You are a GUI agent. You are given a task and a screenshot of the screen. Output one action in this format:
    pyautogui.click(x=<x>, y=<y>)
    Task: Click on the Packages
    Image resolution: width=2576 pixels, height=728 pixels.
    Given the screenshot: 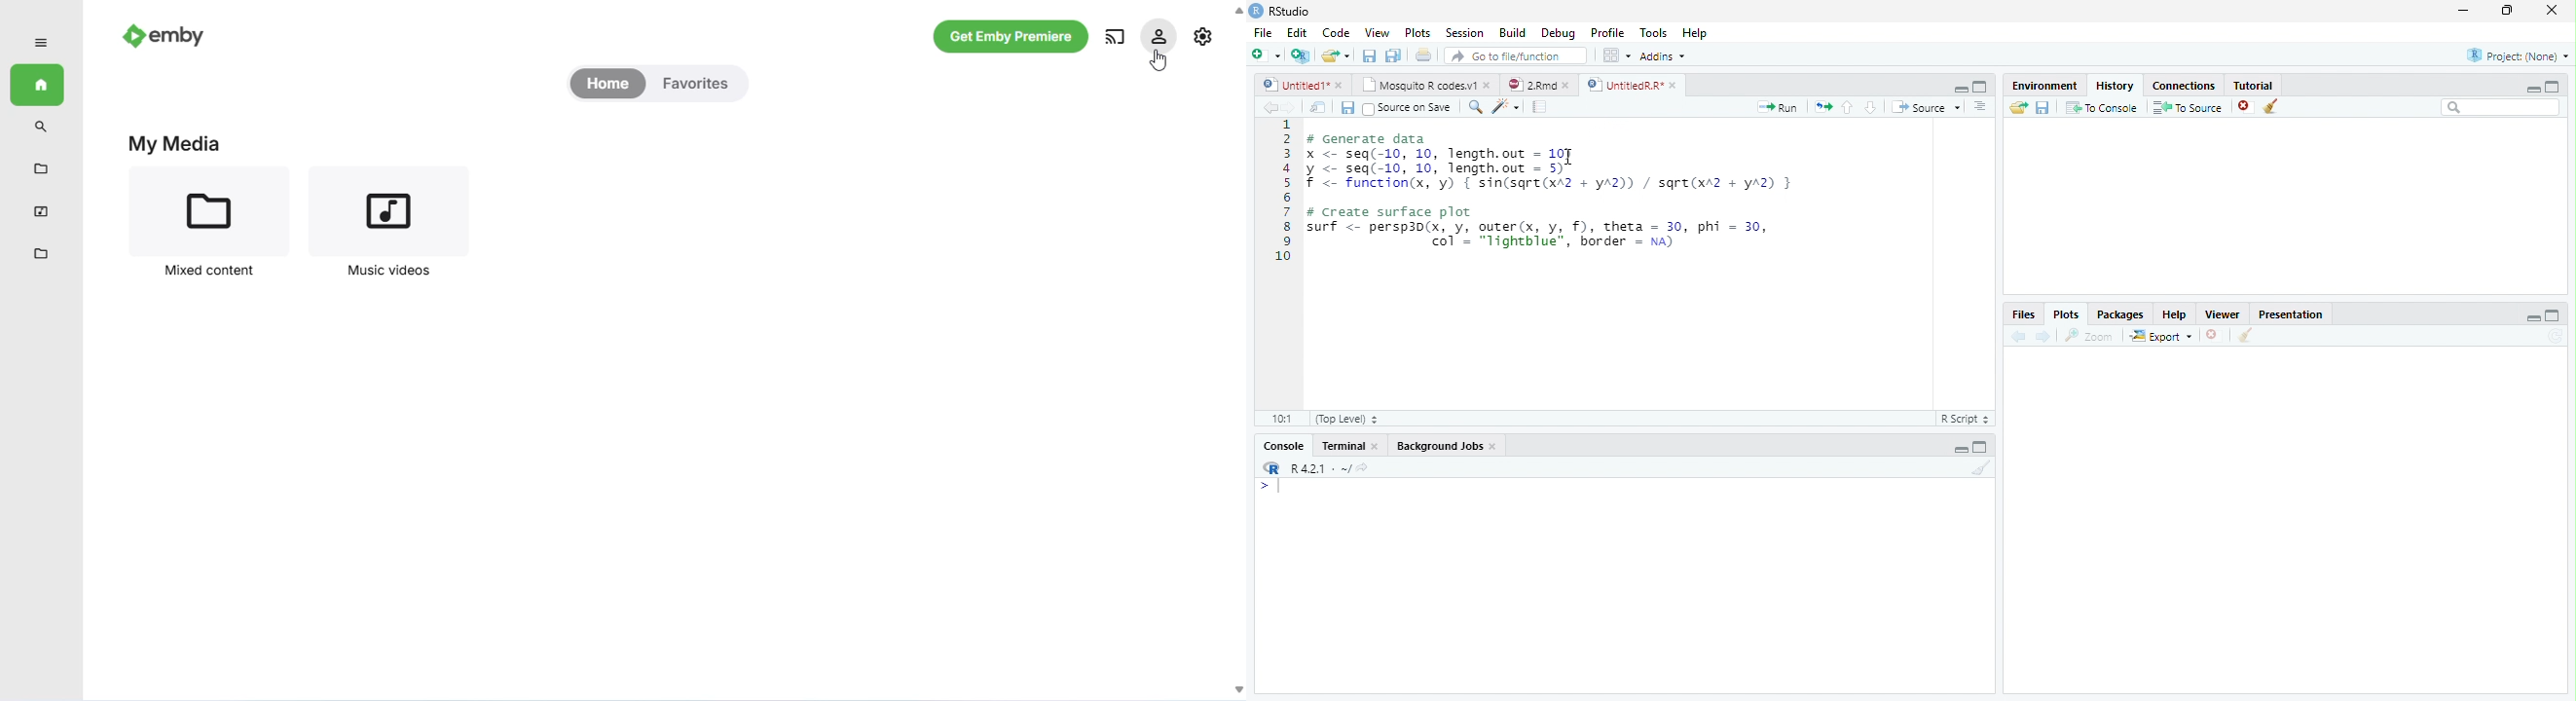 What is the action you would take?
    pyautogui.click(x=2120, y=314)
    